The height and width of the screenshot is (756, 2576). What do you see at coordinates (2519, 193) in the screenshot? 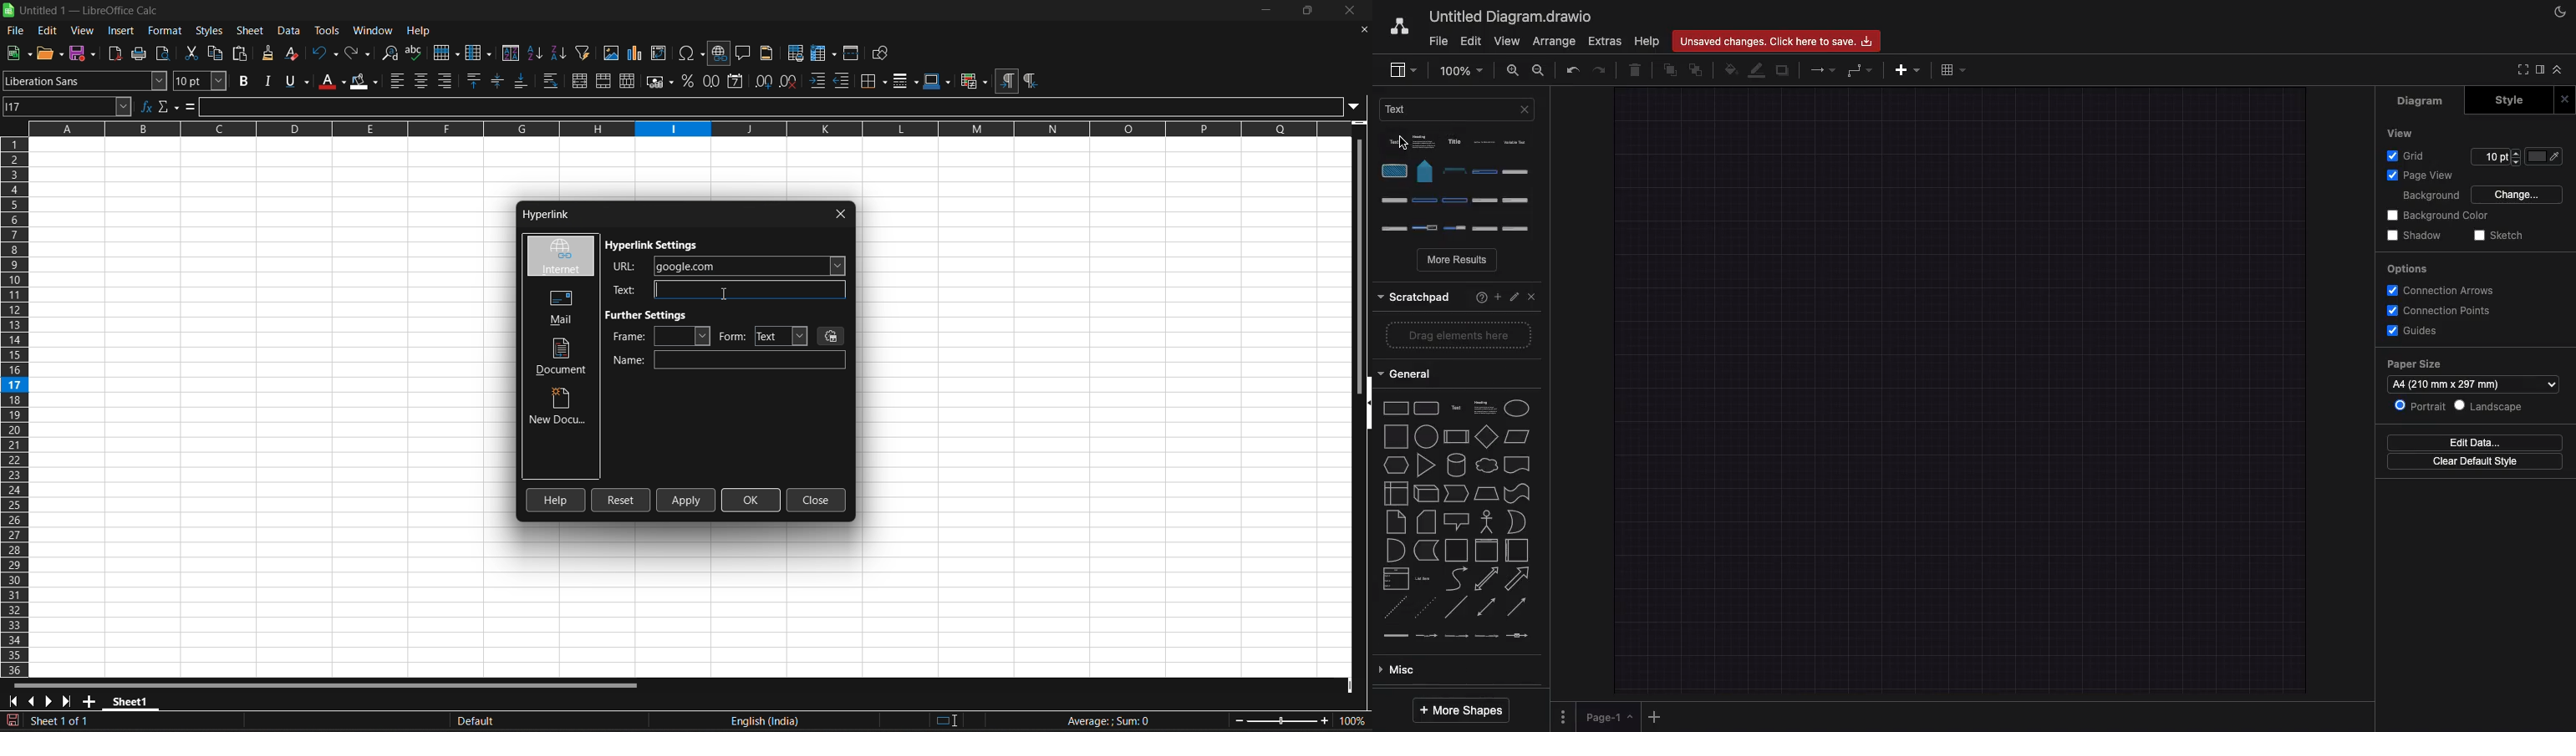
I see `Change` at bounding box center [2519, 193].